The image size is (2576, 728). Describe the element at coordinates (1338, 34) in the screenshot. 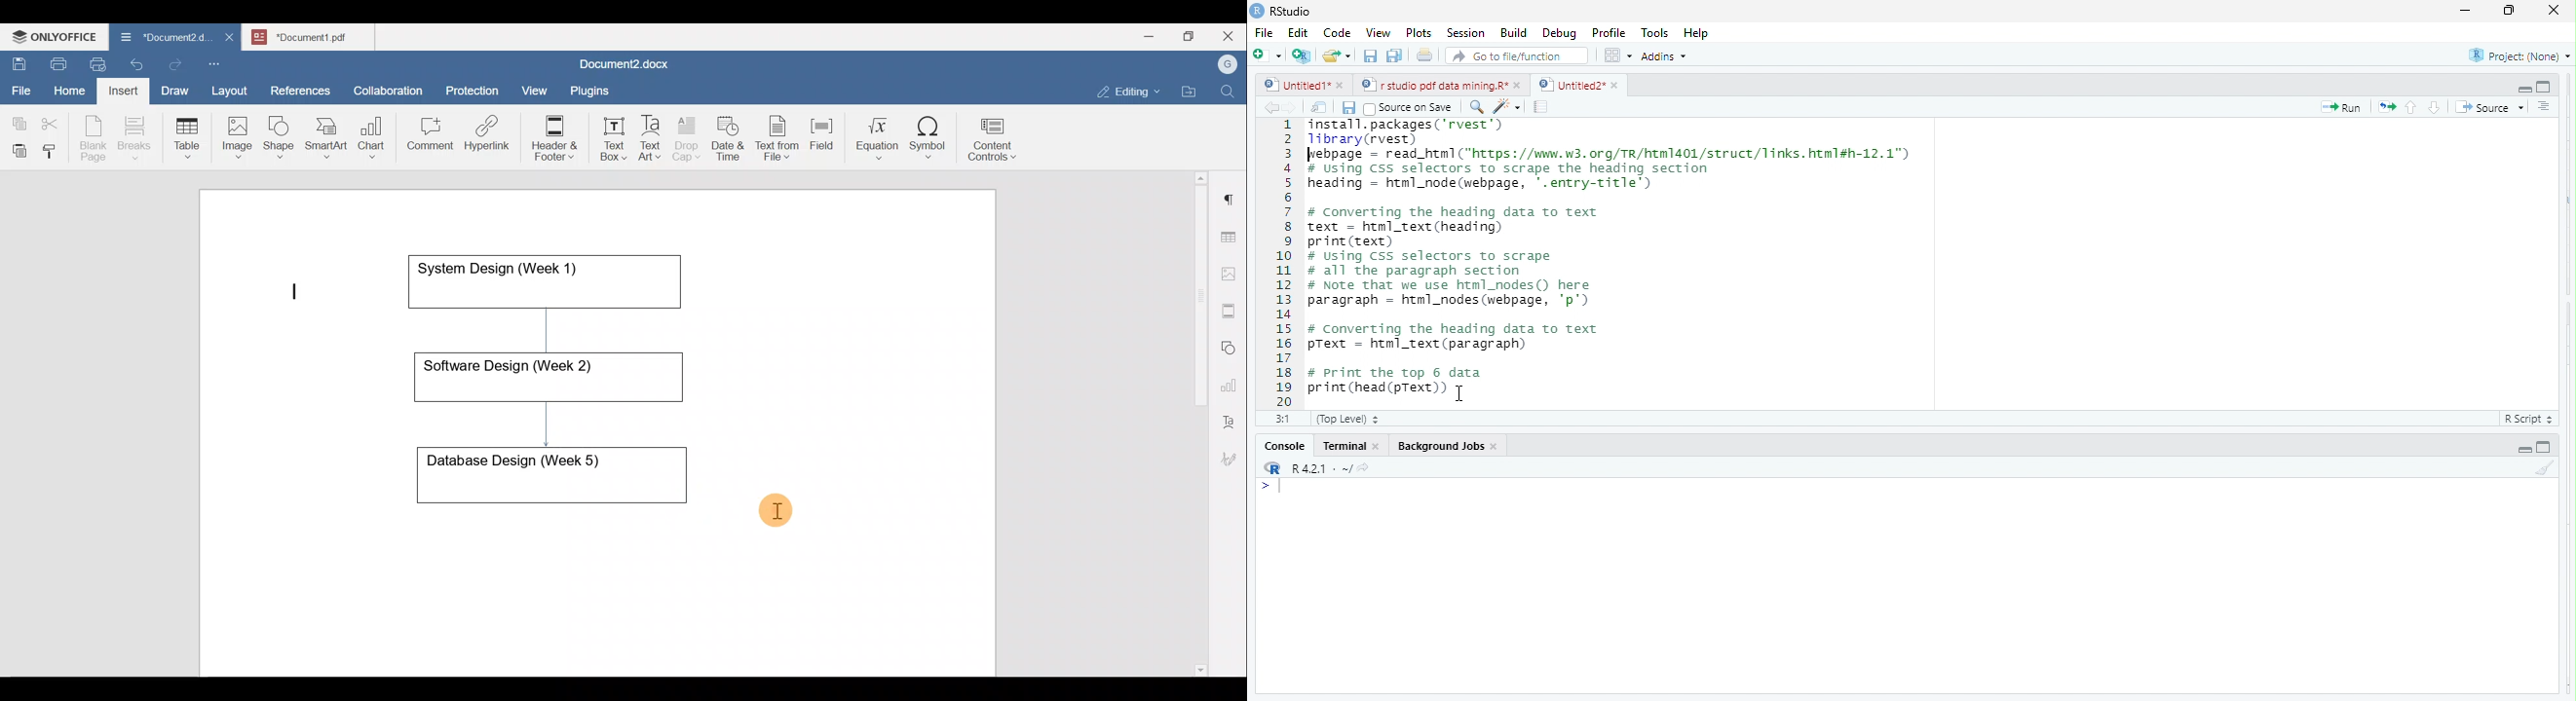

I see `code` at that location.